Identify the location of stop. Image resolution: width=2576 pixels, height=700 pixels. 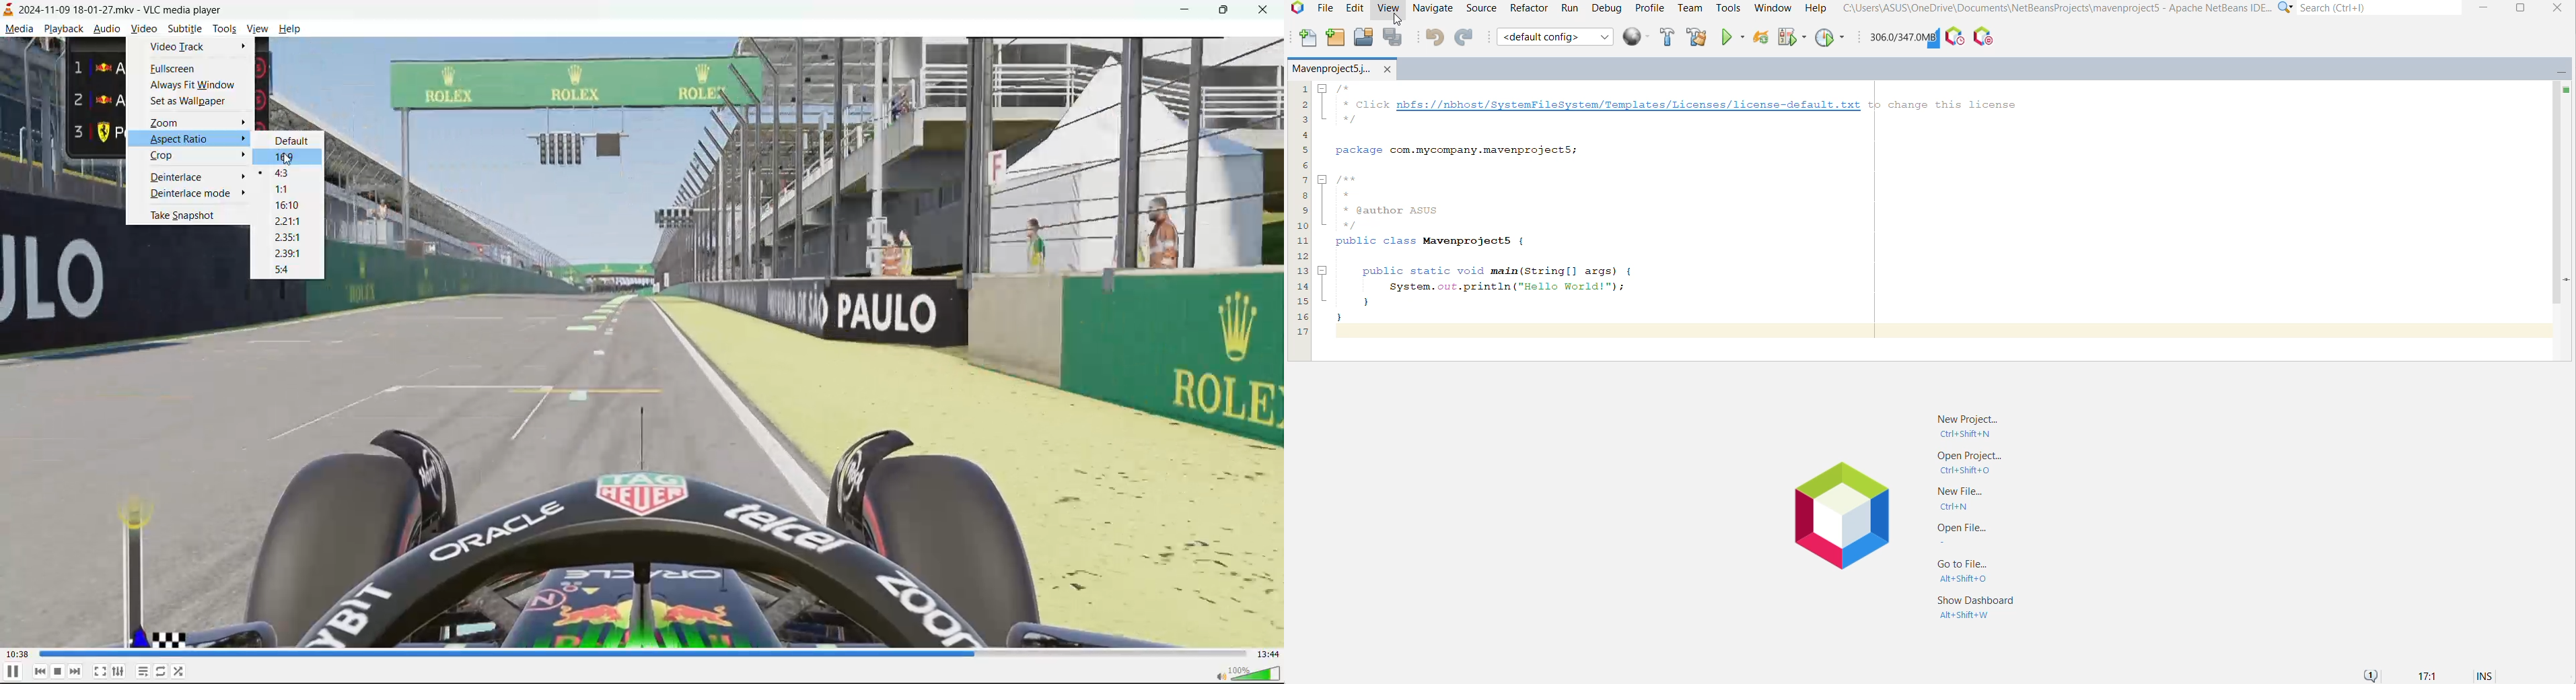
(60, 672).